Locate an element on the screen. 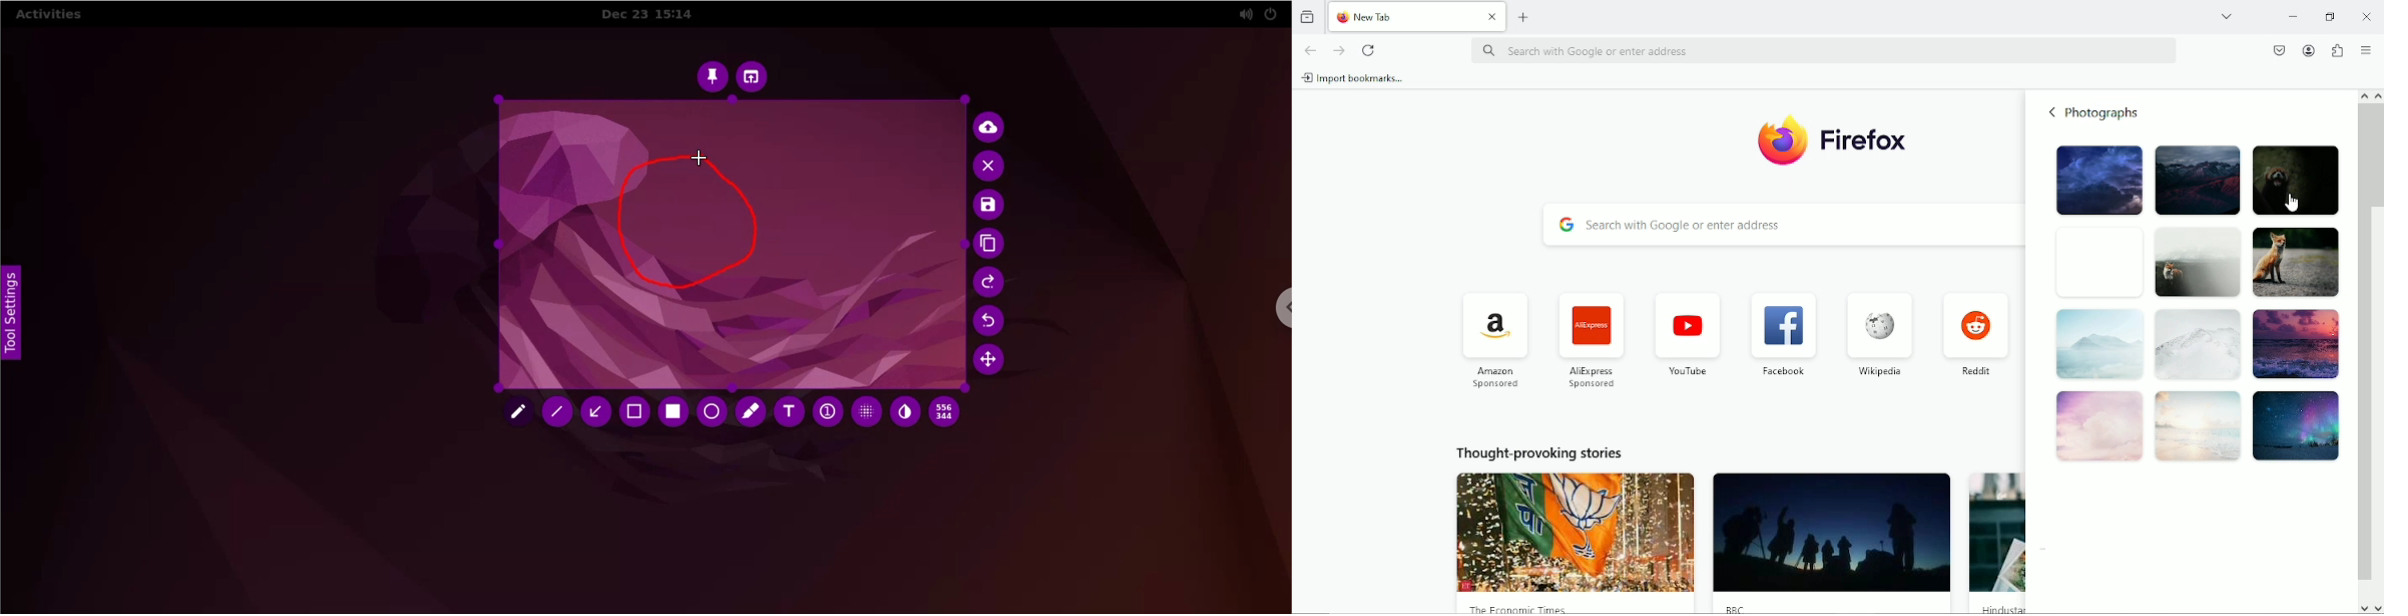 The height and width of the screenshot is (616, 2408). scroll down is located at coordinates (2377, 608).